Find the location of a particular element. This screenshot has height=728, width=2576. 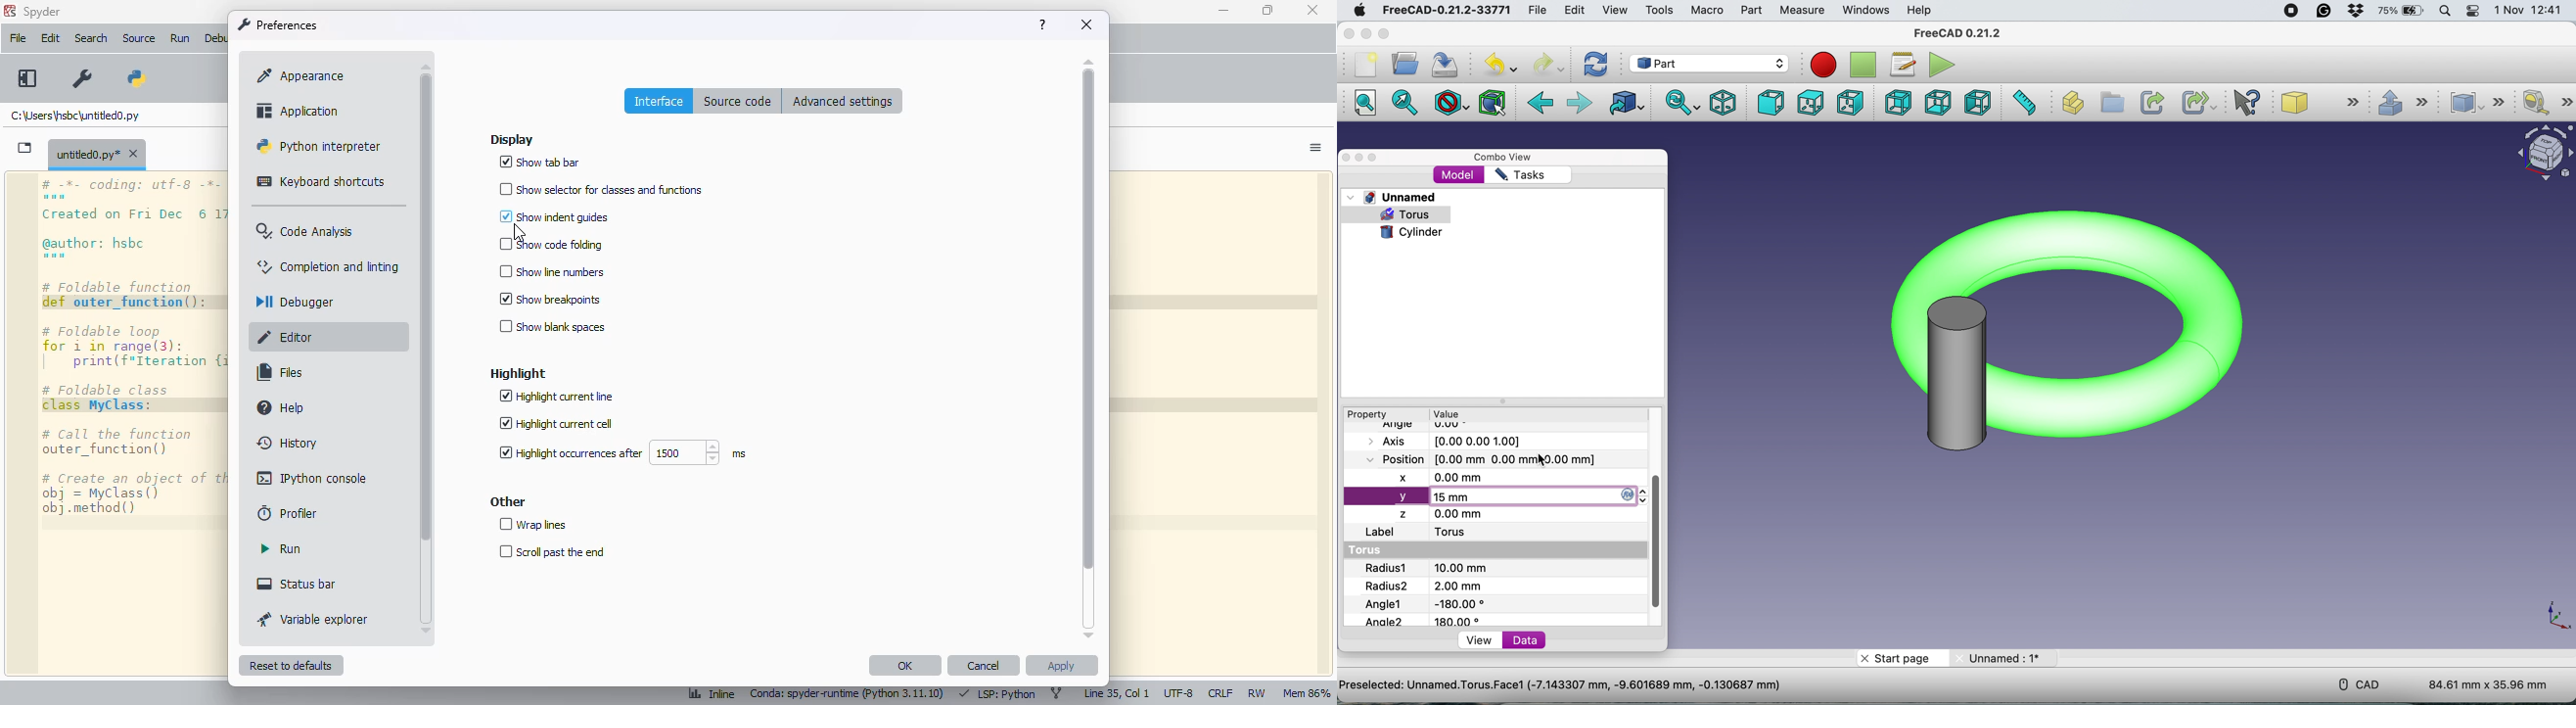

browse tabs is located at coordinates (25, 148).